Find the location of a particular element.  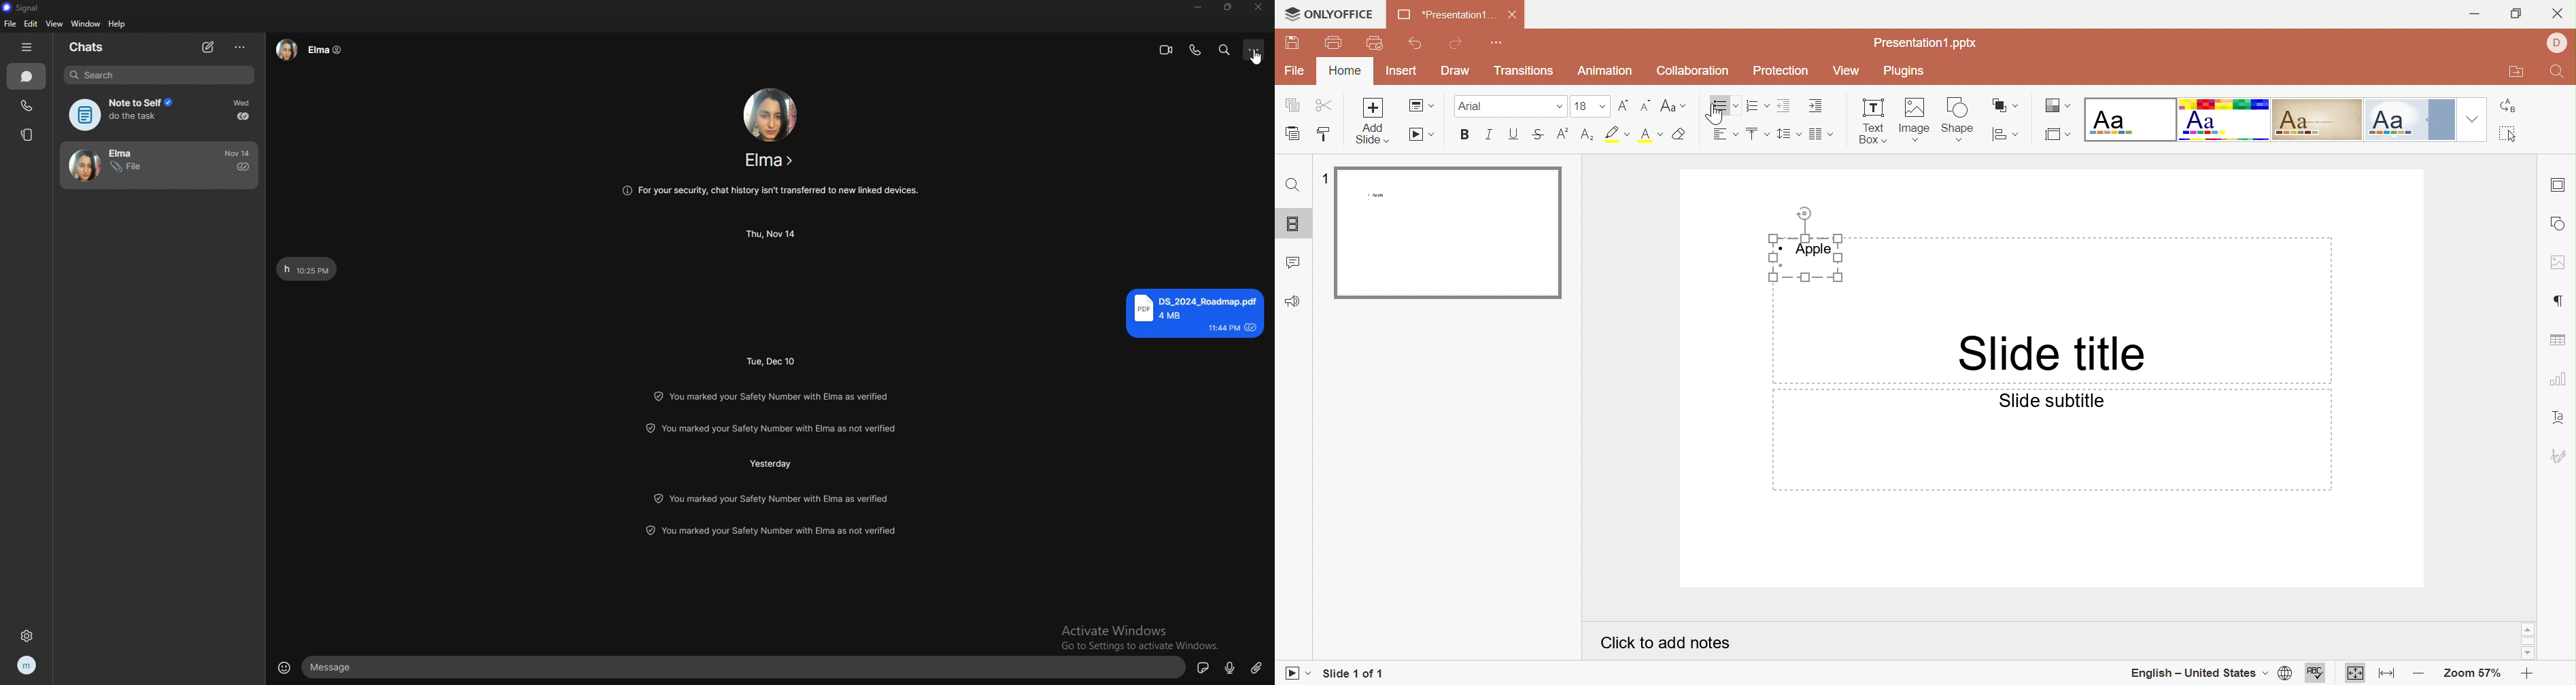

Font is located at coordinates (1474, 107).